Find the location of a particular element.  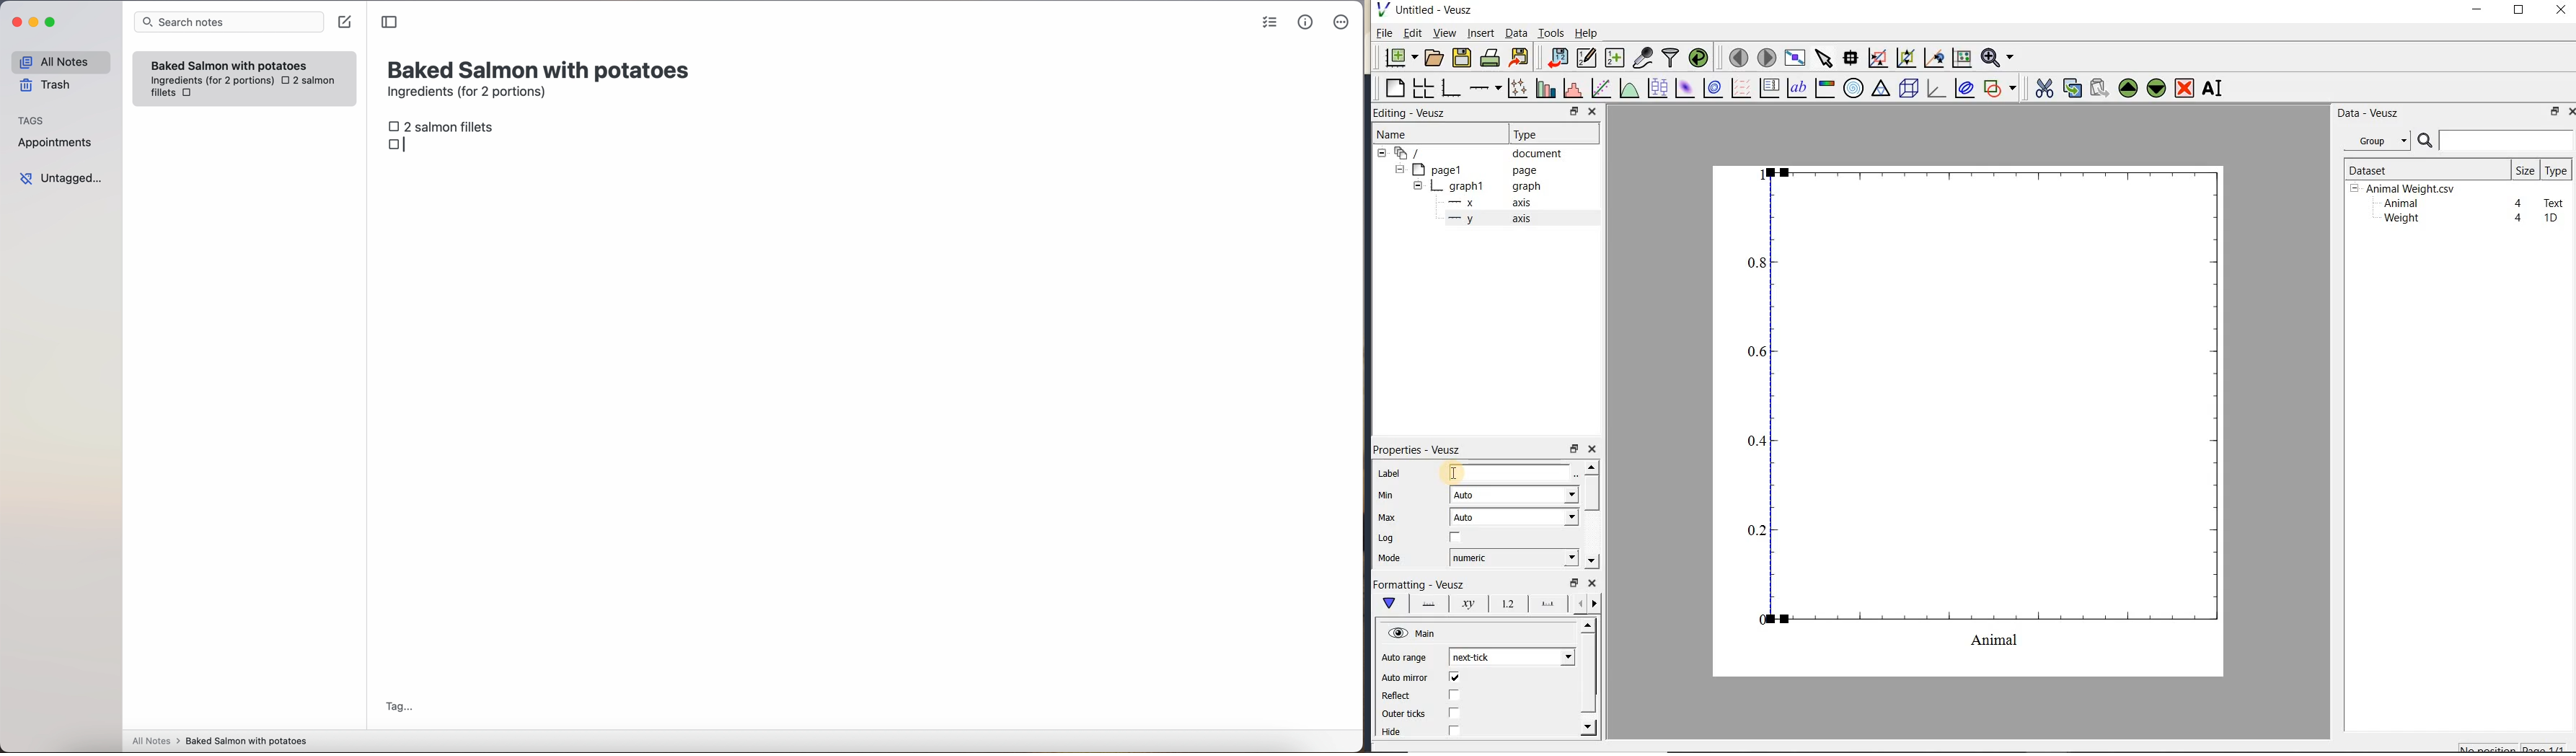

histogram of a dataset is located at coordinates (1572, 88).